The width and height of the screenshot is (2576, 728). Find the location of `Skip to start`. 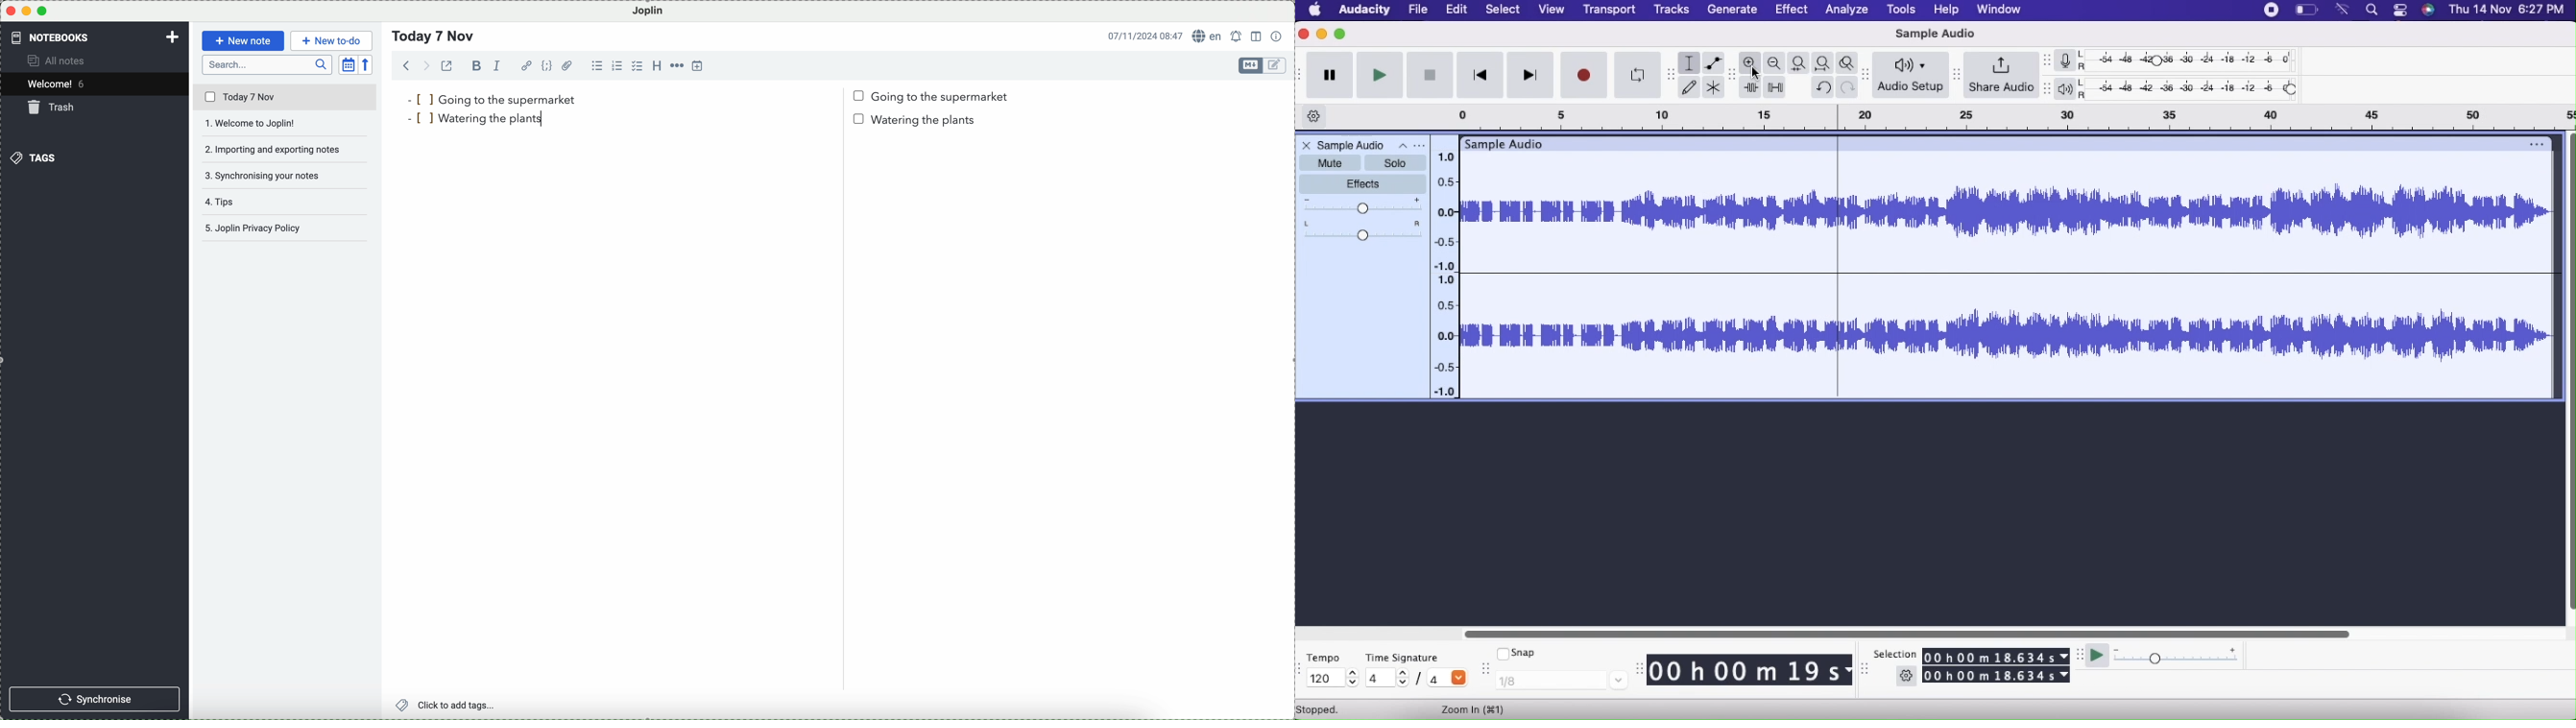

Skip to start is located at coordinates (1481, 75).